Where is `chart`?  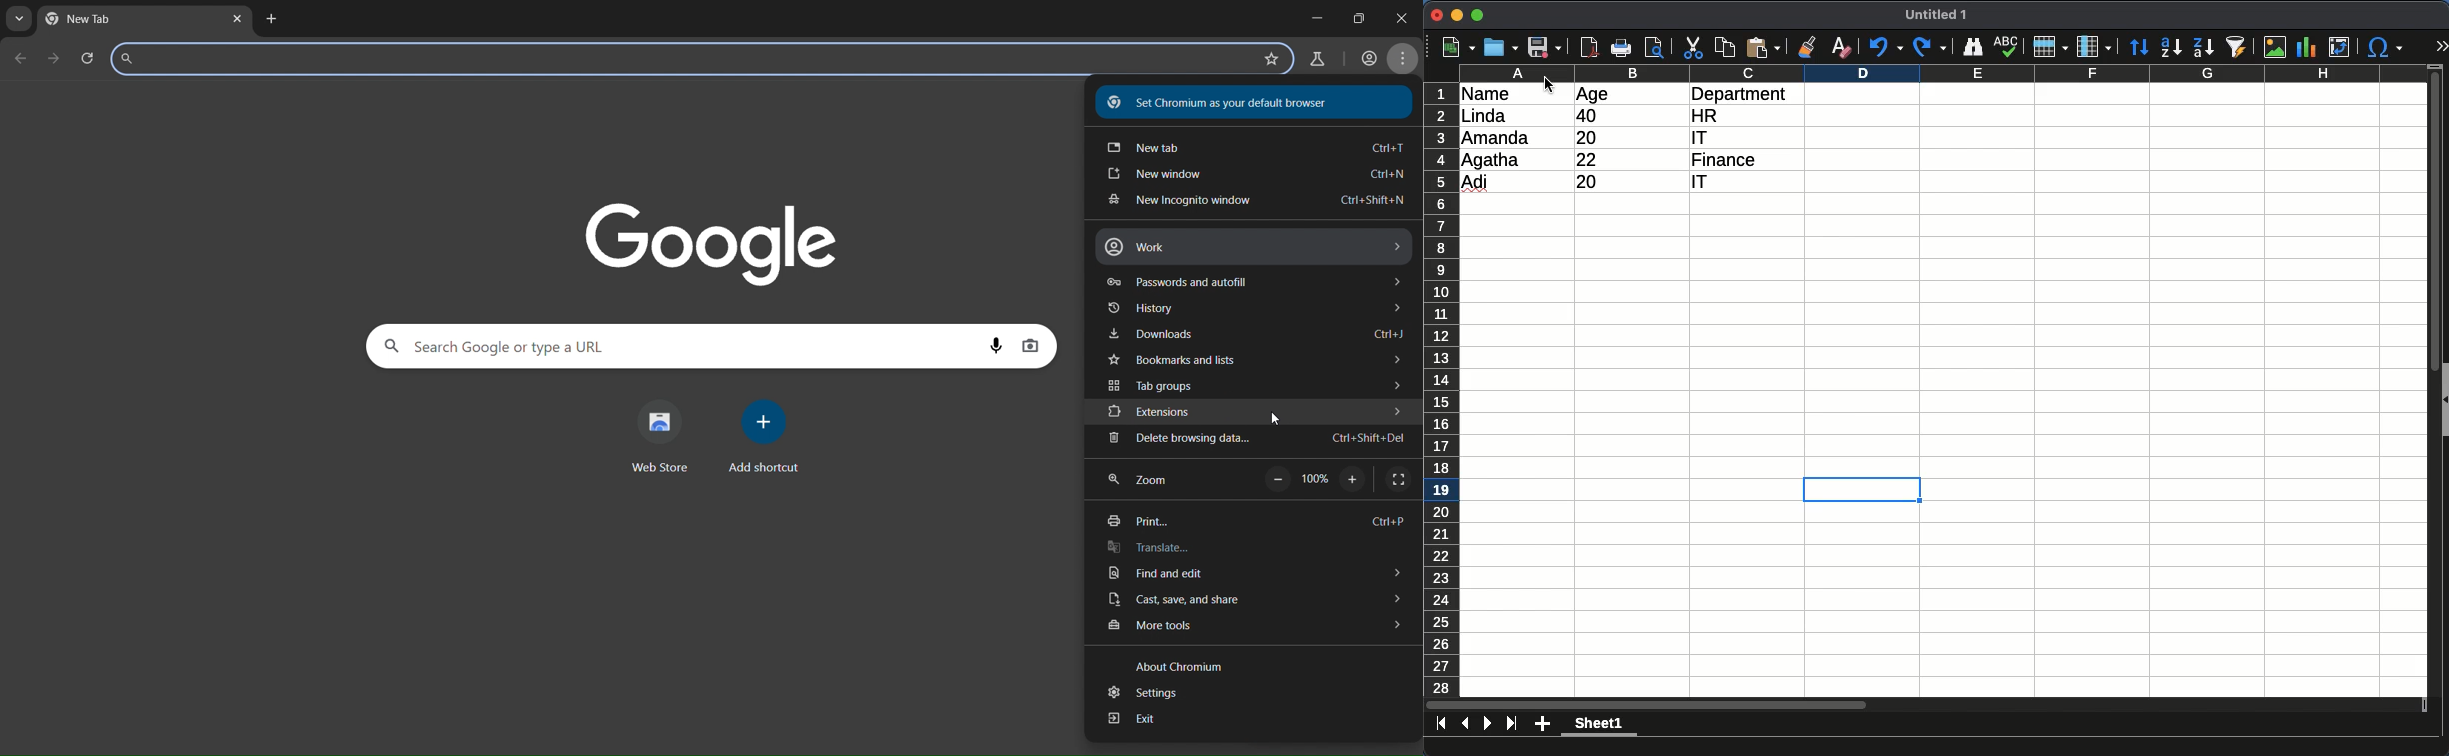 chart is located at coordinates (2307, 47).